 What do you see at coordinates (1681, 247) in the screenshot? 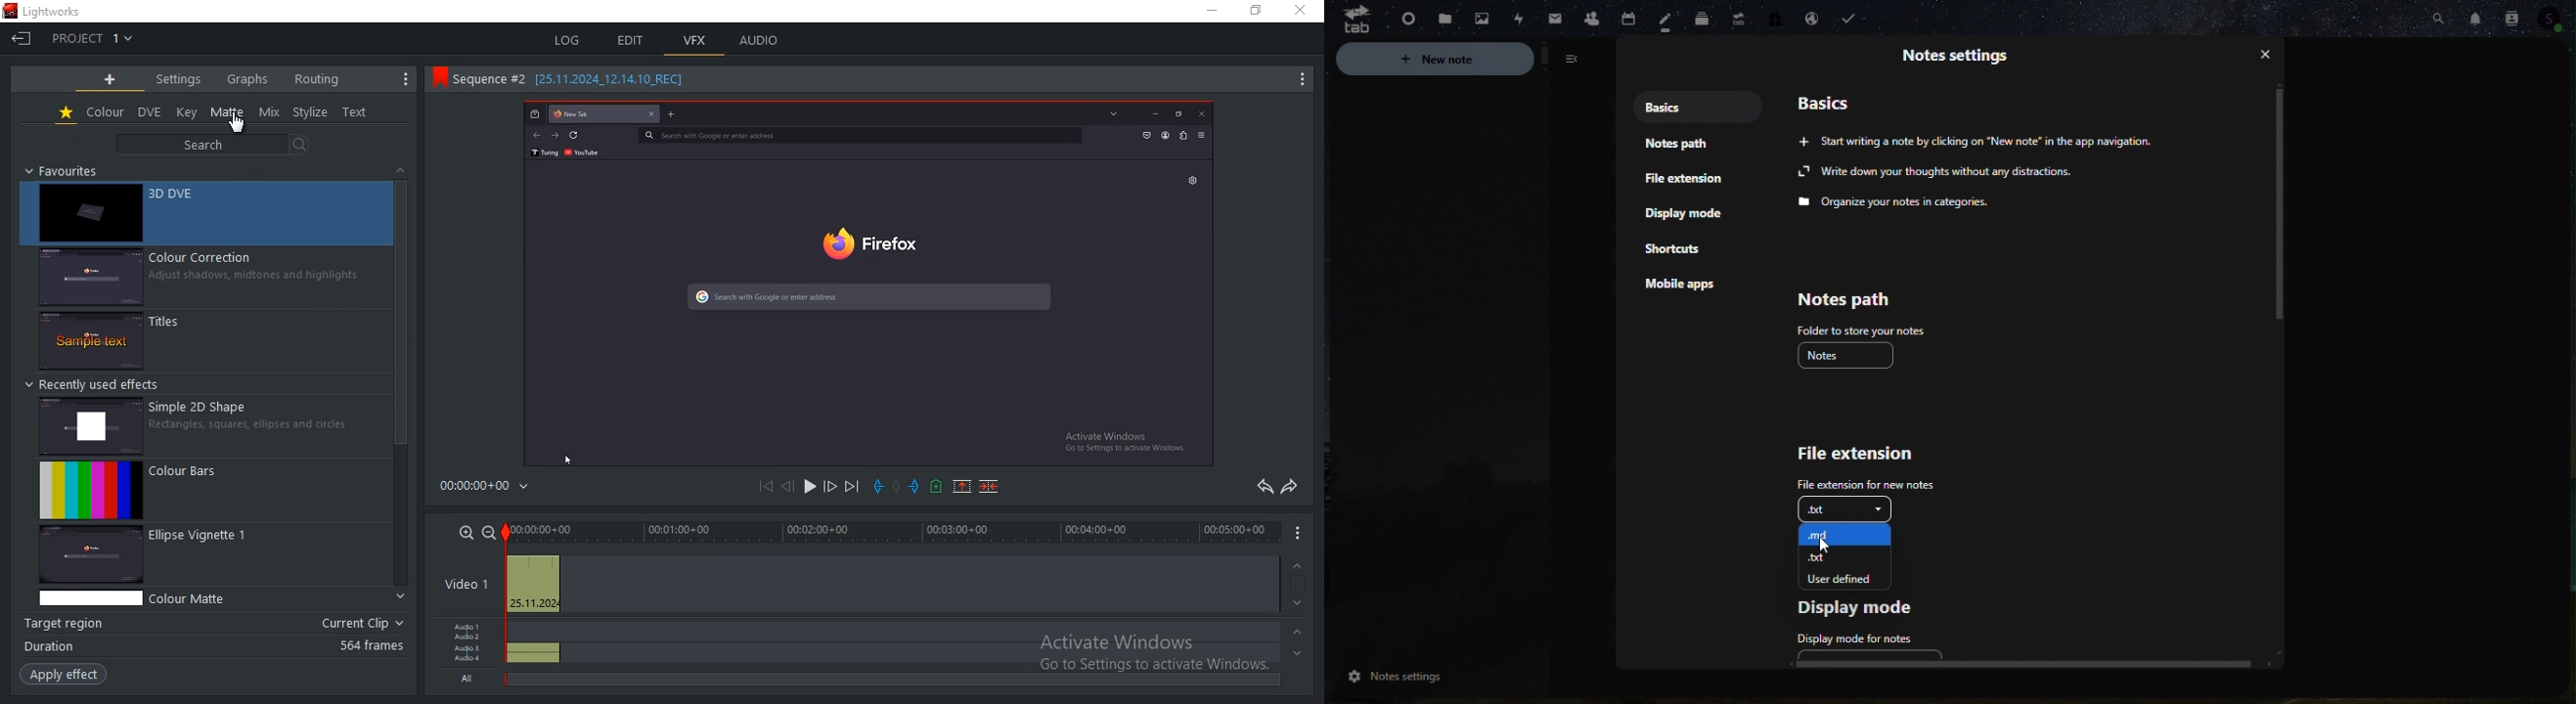
I see `Mobile shortcuts` at bounding box center [1681, 247].